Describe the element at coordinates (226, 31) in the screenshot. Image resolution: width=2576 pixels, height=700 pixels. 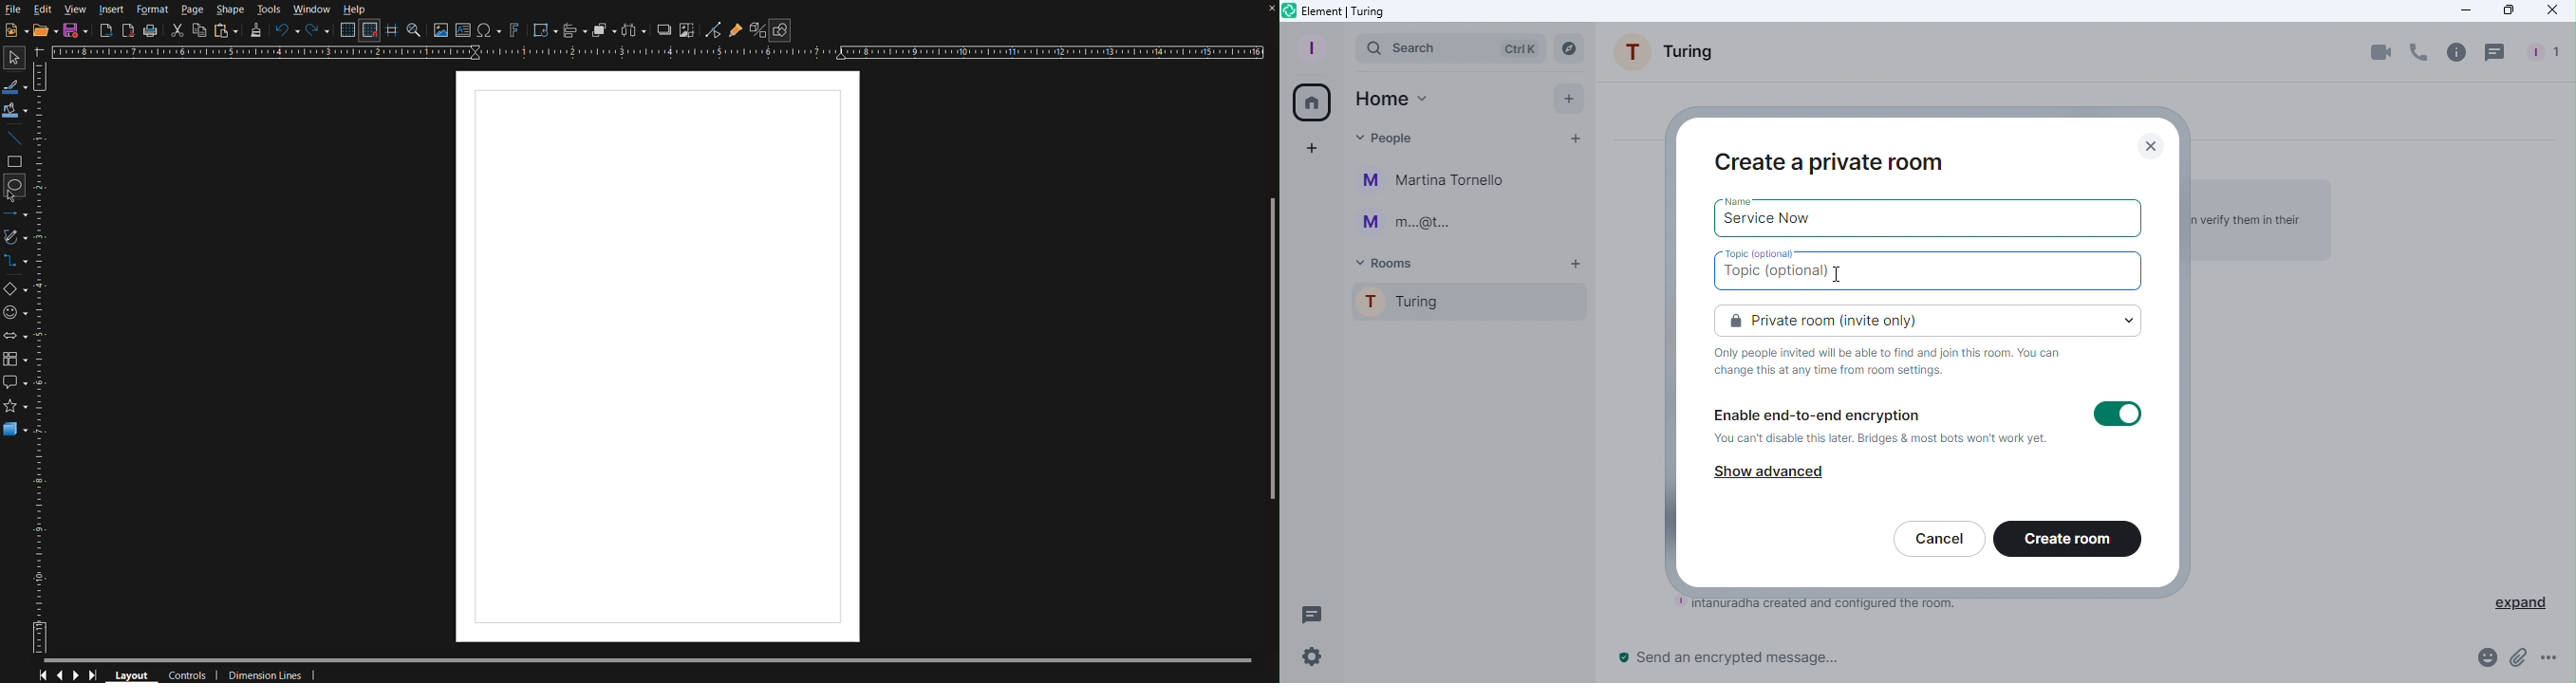
I see `Paste` at that location.